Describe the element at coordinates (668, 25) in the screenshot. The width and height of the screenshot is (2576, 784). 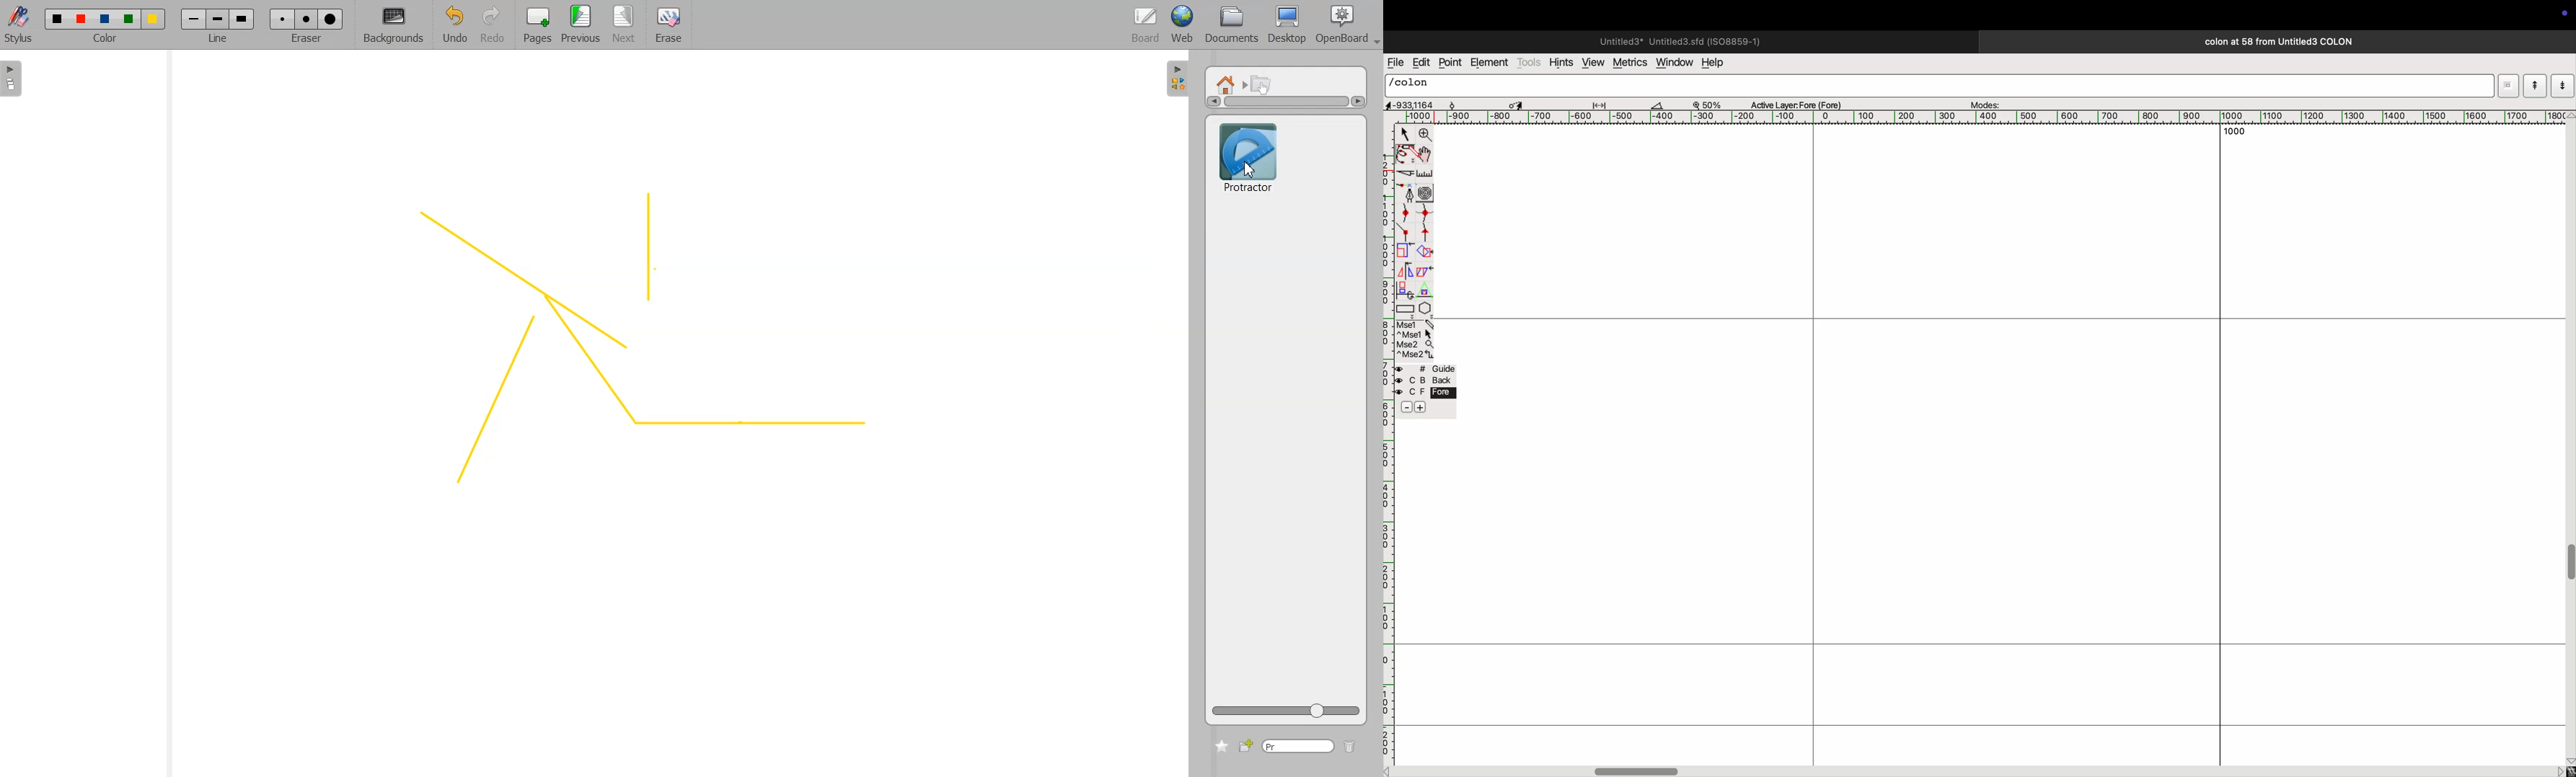
I see `Erase` at that location.